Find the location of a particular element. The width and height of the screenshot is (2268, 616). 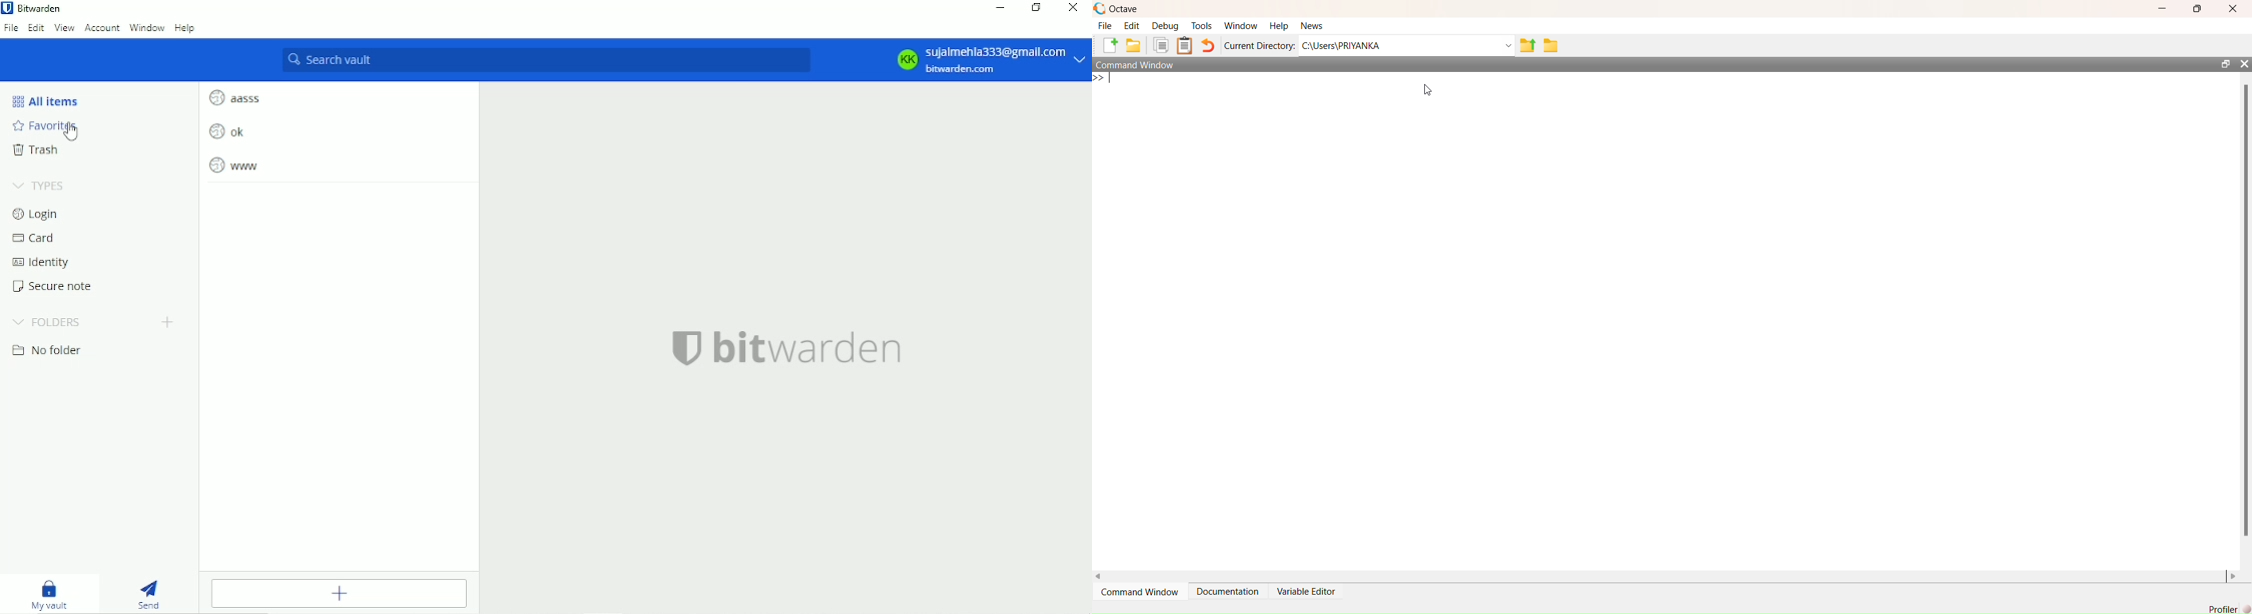

Bitwarden is located at coordinates (36, 9).